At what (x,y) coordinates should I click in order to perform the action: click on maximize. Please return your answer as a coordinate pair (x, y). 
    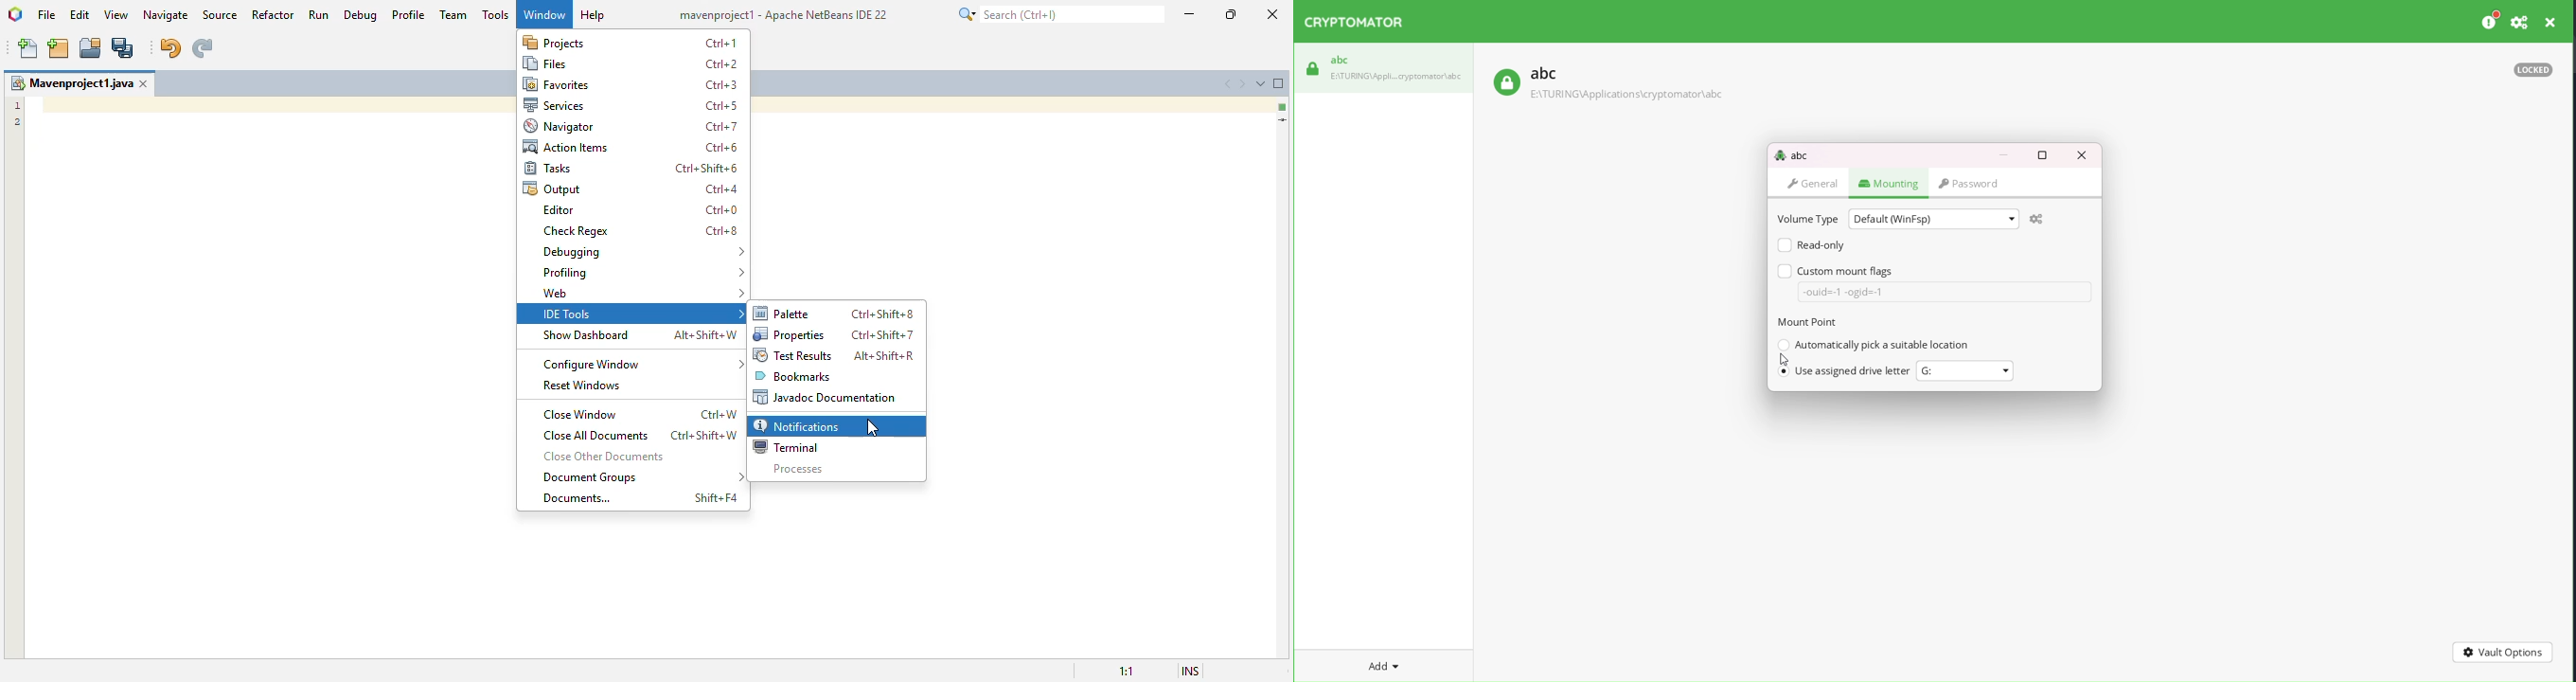
    Looking at the image, I should click on (1230, 14).